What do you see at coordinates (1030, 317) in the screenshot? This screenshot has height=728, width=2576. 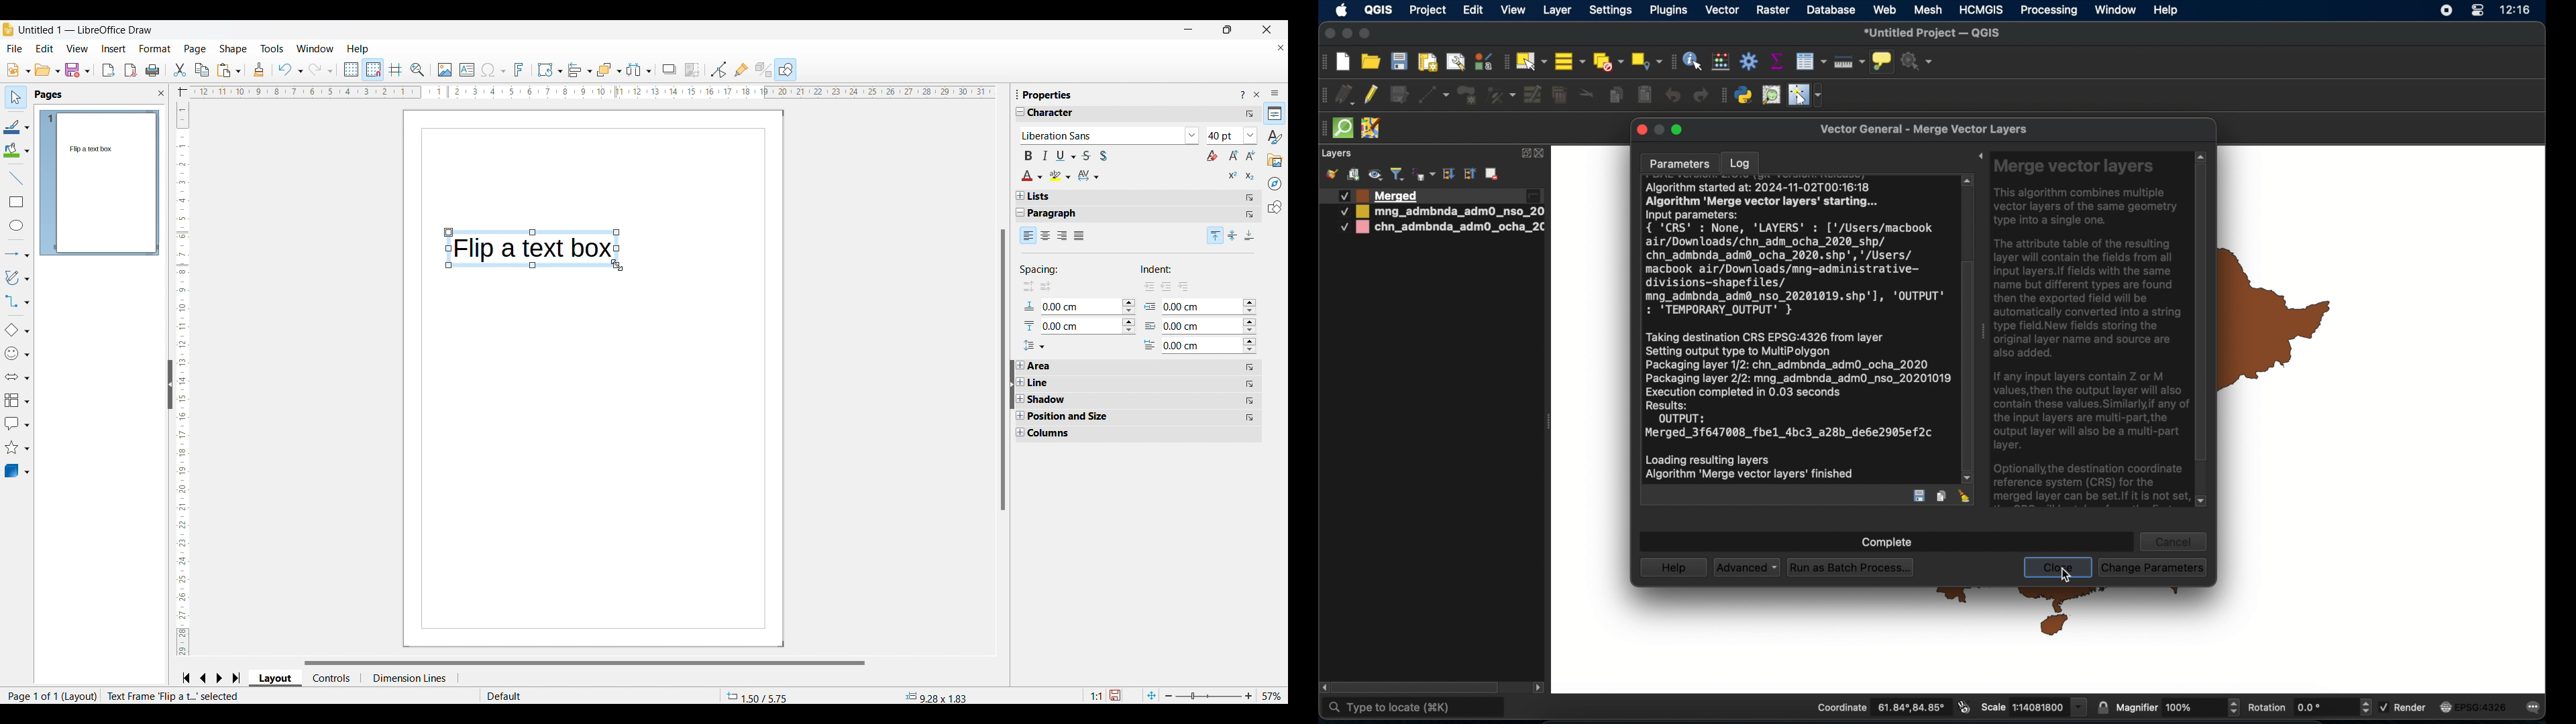 I see `Indicates input for respective spacing options` at bounding box center [1030, 317].